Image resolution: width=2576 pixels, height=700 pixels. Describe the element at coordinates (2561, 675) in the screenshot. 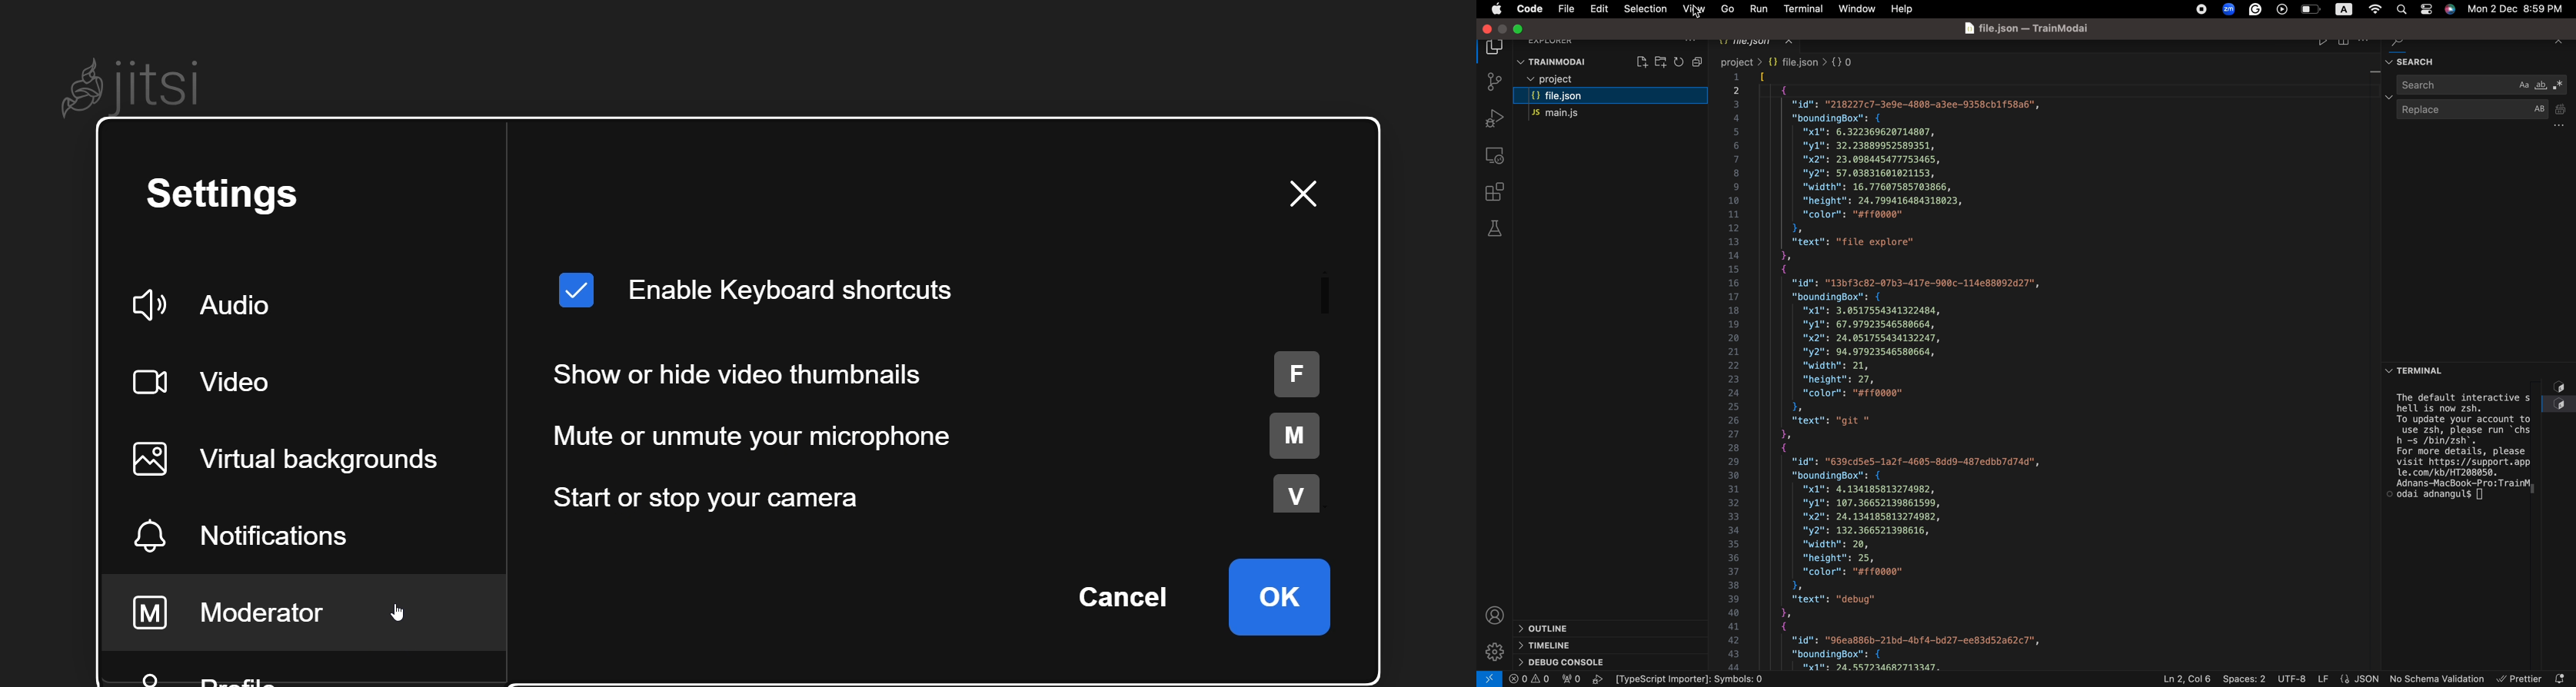

I see `notification` at that location.